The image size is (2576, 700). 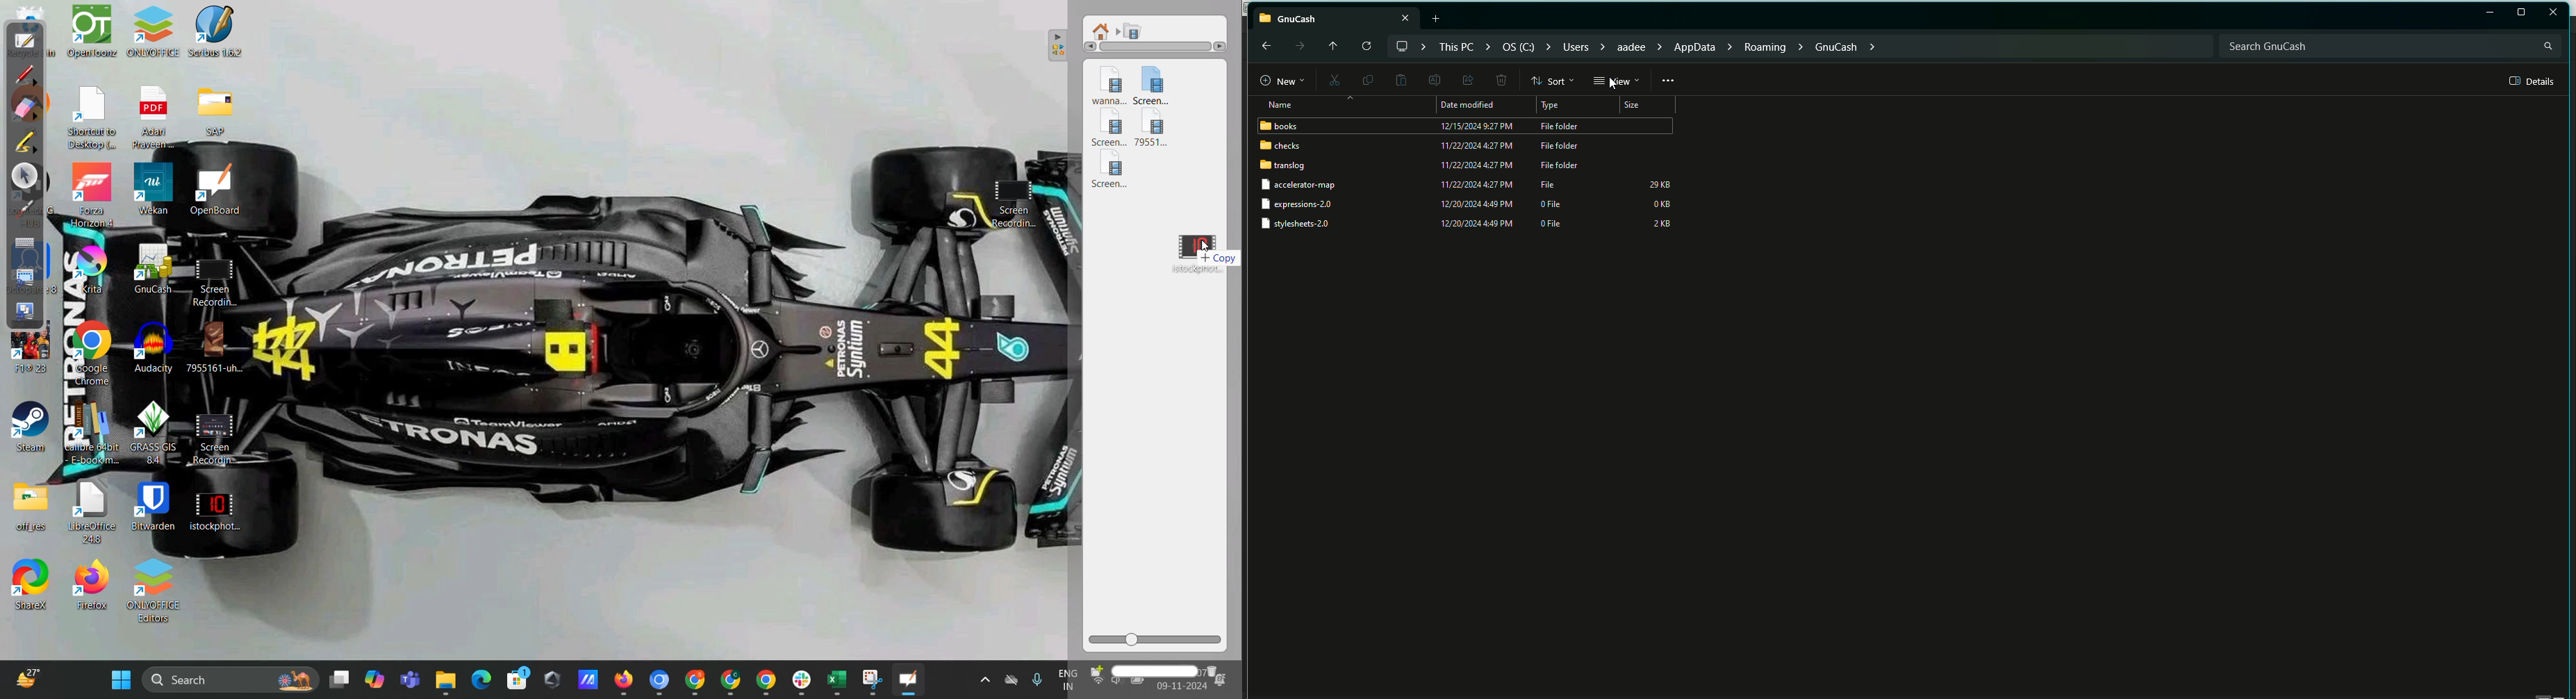 I want to click on Cursor, so click(x=1616, y=83).